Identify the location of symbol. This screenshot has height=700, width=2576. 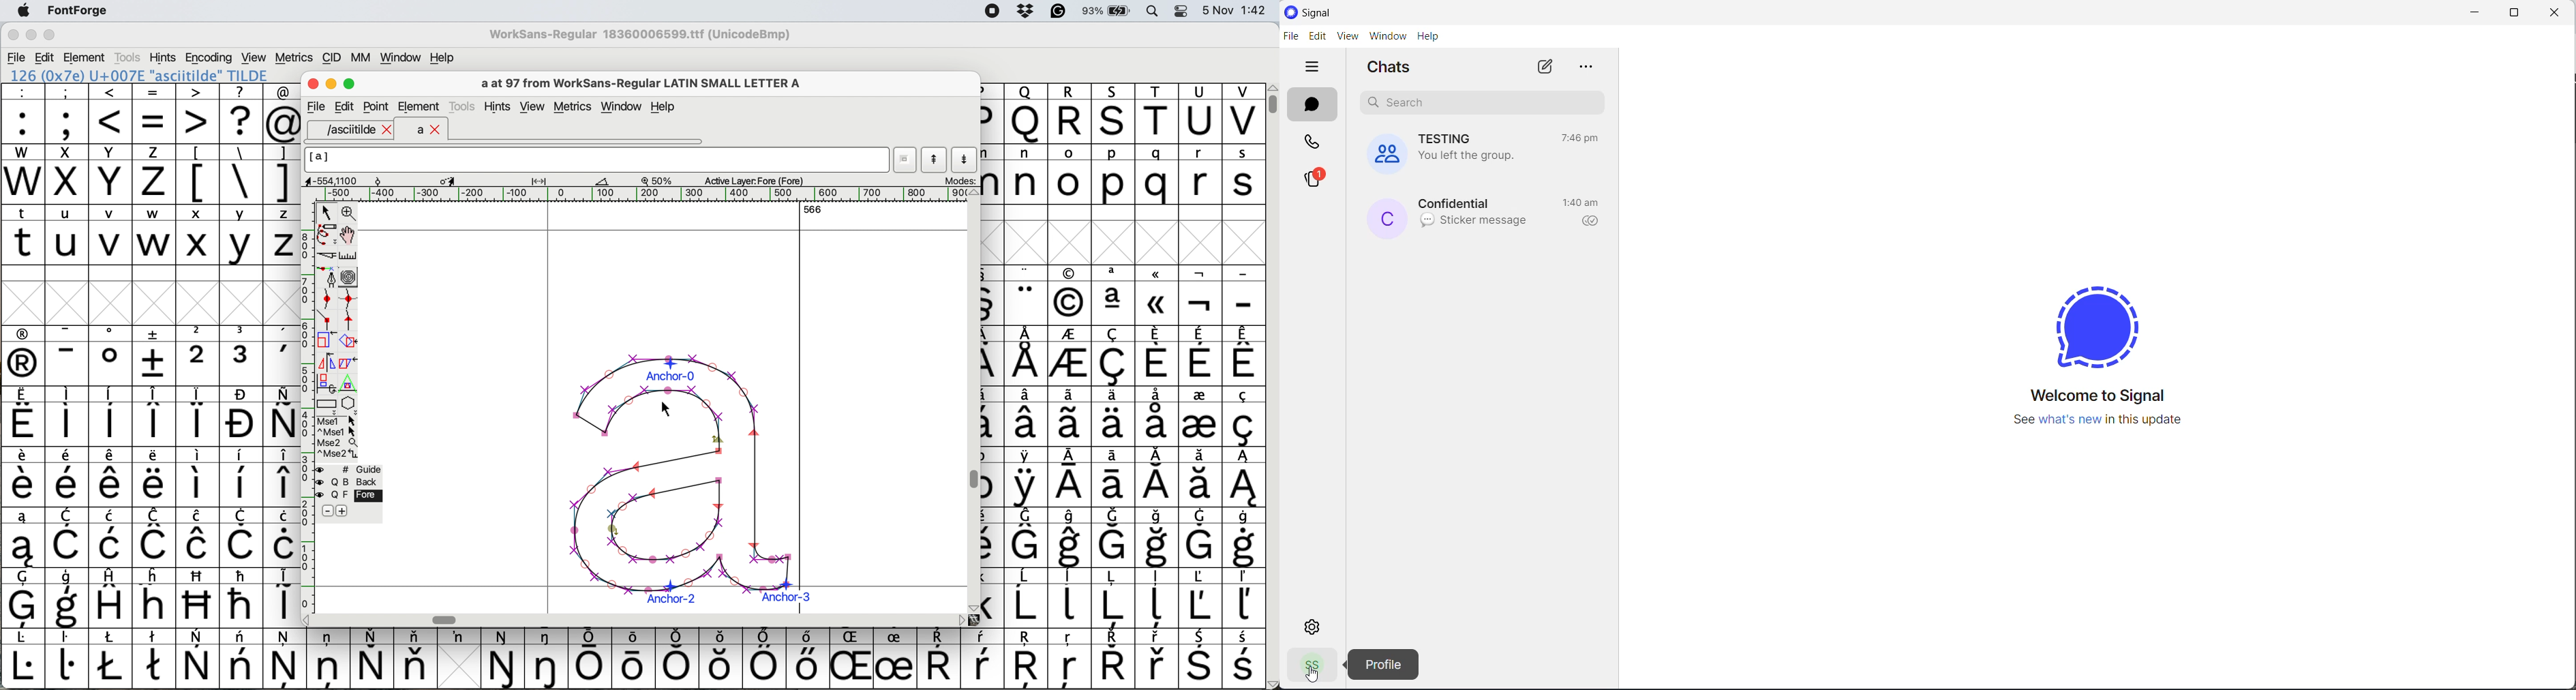
(70, 539).